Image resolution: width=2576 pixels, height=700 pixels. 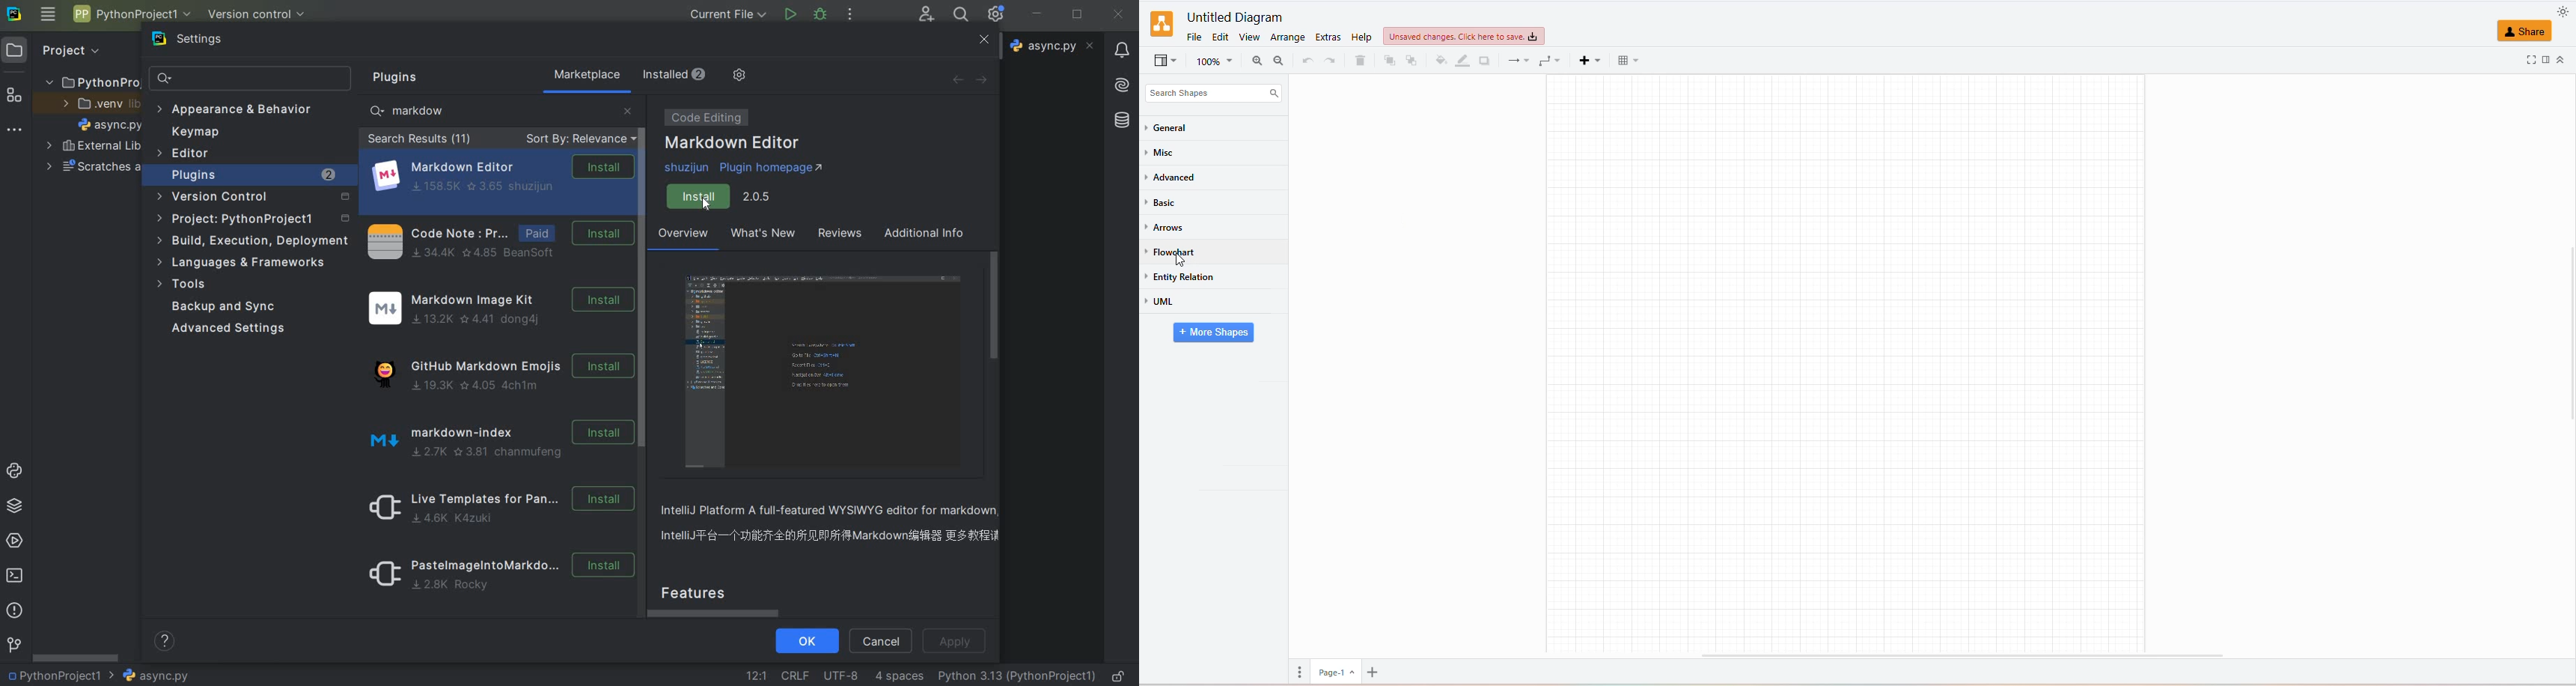 What do you see at coordinates (48, 17) in the screenshot?
I see `main menu` at bounding box center [48, 17].